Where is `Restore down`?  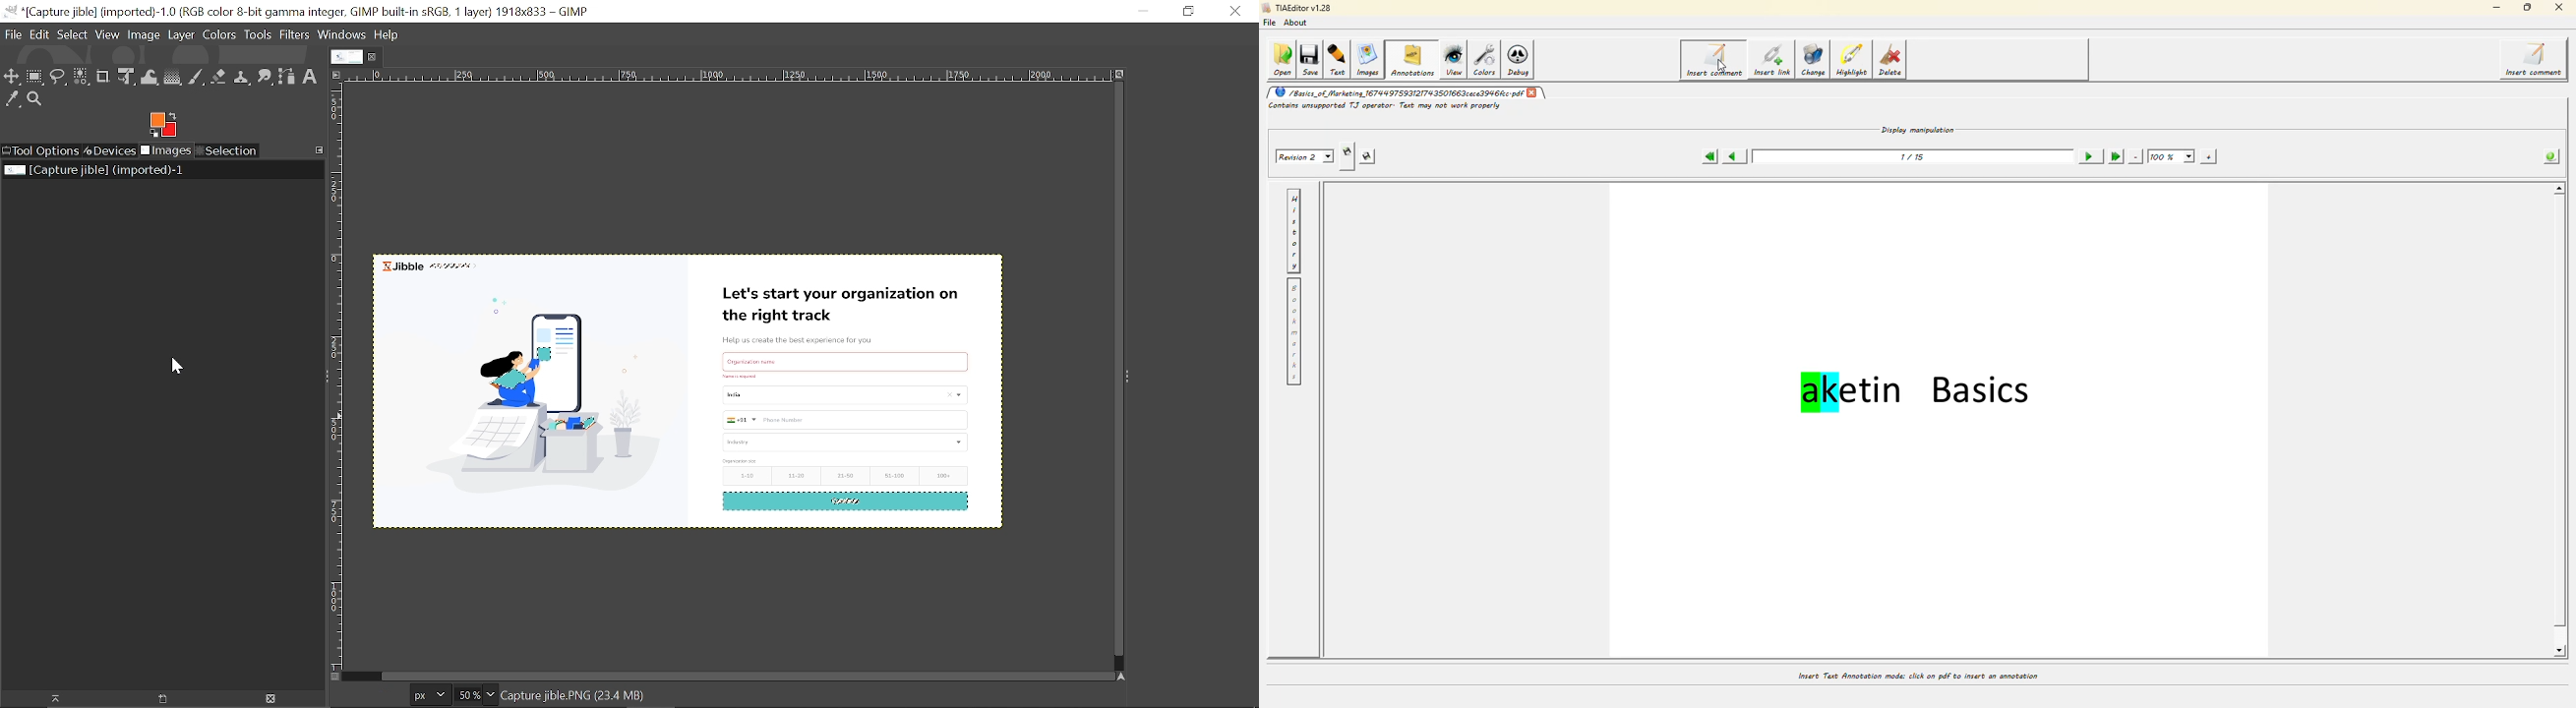
Restore down is located at coordinates (1188, 12).